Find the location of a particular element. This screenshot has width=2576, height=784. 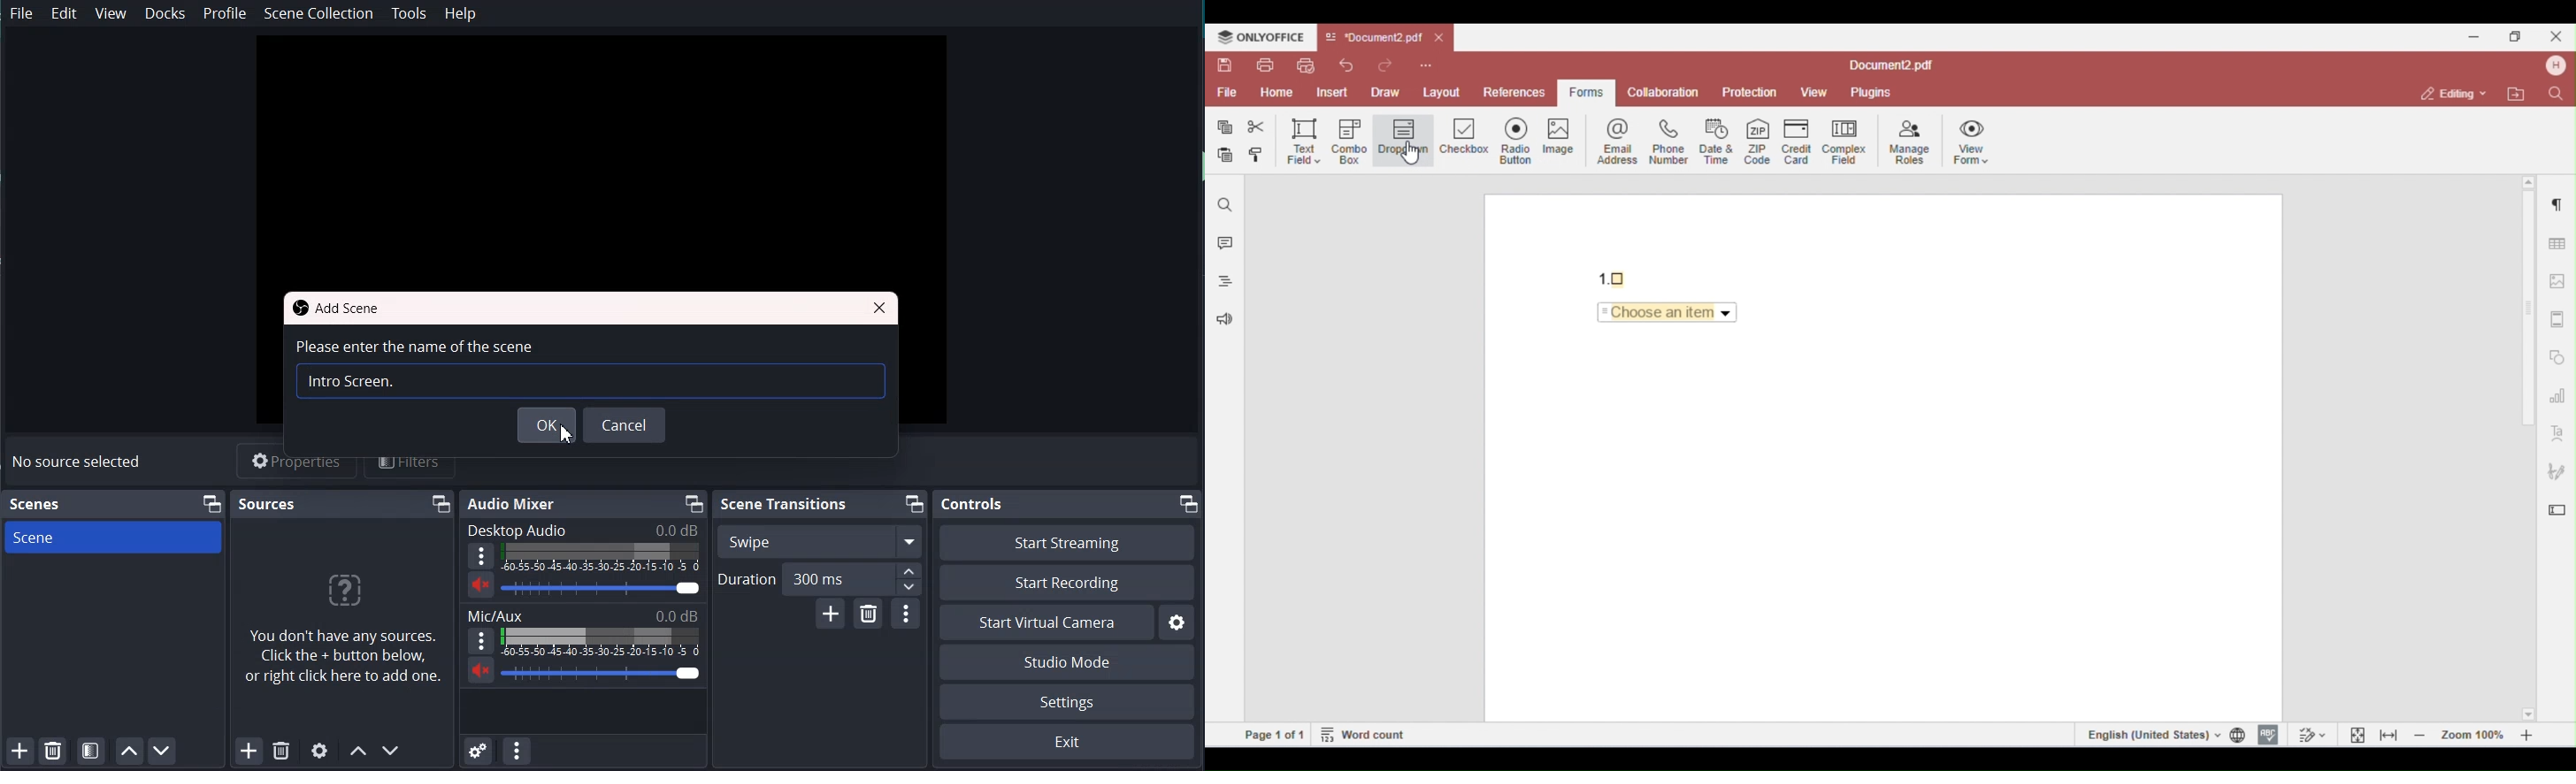

Controls is located at coordinates (974, 504).